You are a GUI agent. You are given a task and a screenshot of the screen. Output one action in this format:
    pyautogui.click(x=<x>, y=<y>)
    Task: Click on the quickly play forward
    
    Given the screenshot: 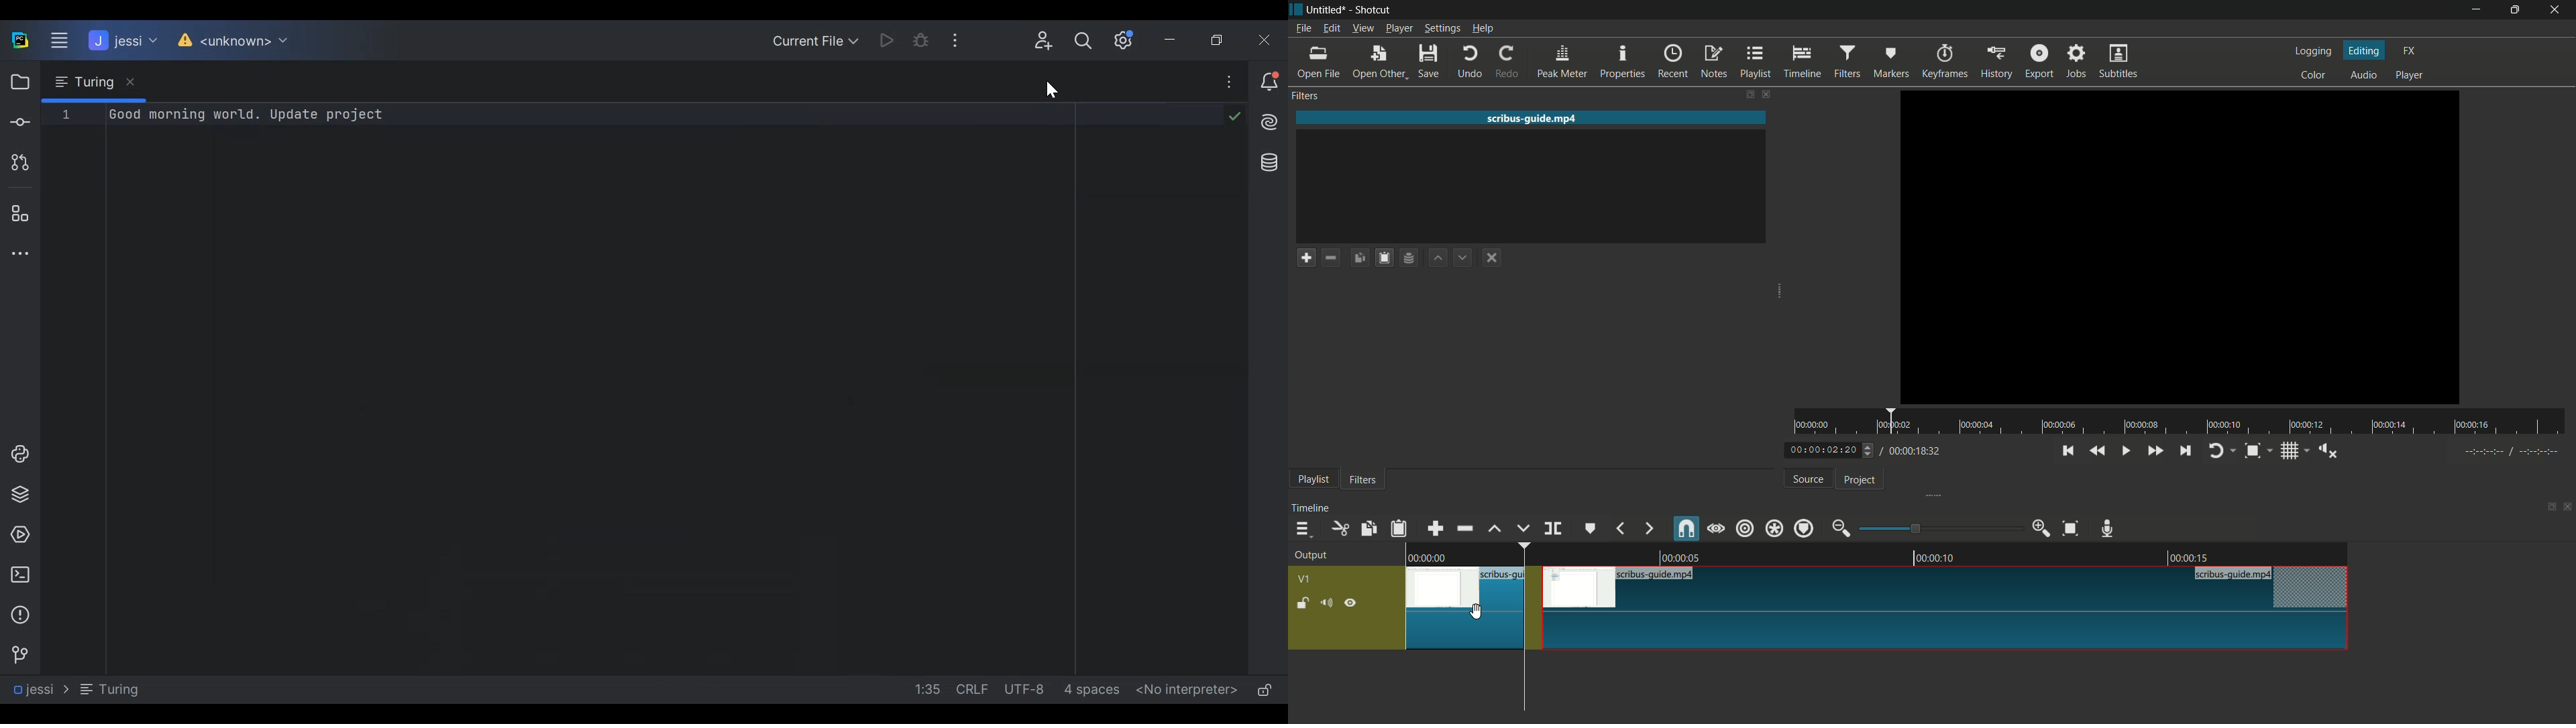 What is the action you would take?
    pyautogui.click(x=2156, y=450)
    